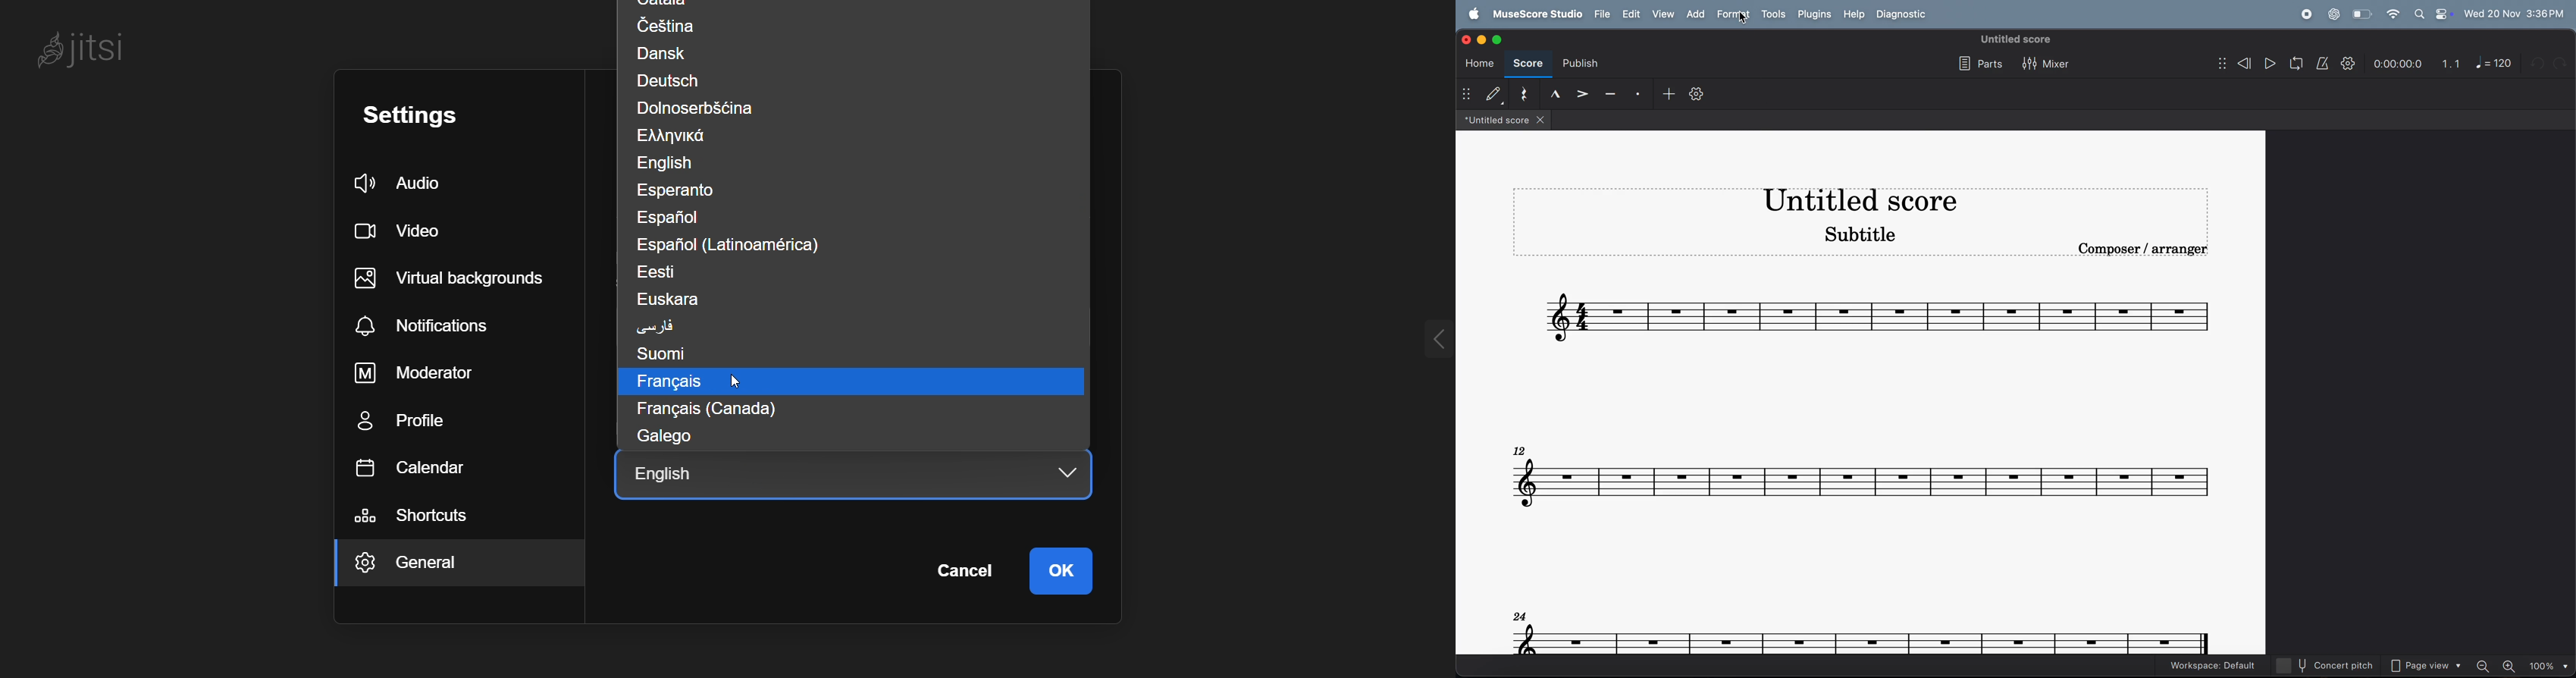  Describe the element at coordinates (1859, 201) in the screenshot. I see `Title bar` at that location.